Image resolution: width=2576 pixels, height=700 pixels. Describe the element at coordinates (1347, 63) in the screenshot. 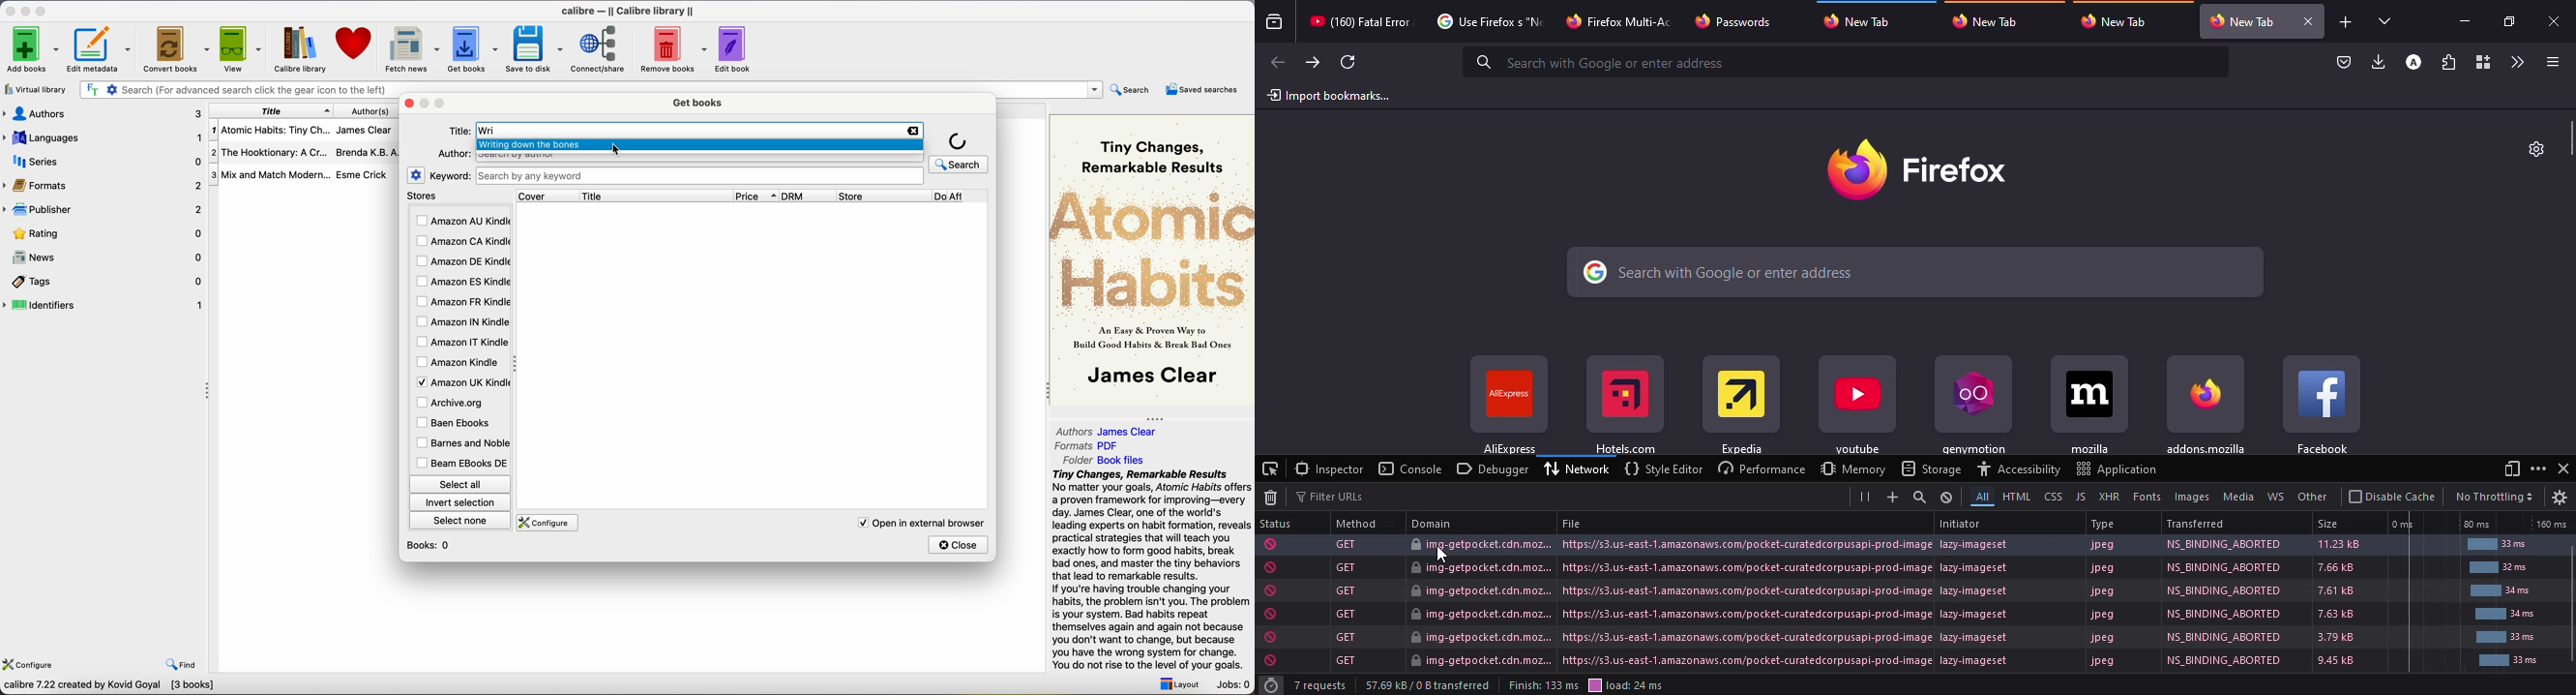

I see `refresh` at that location.